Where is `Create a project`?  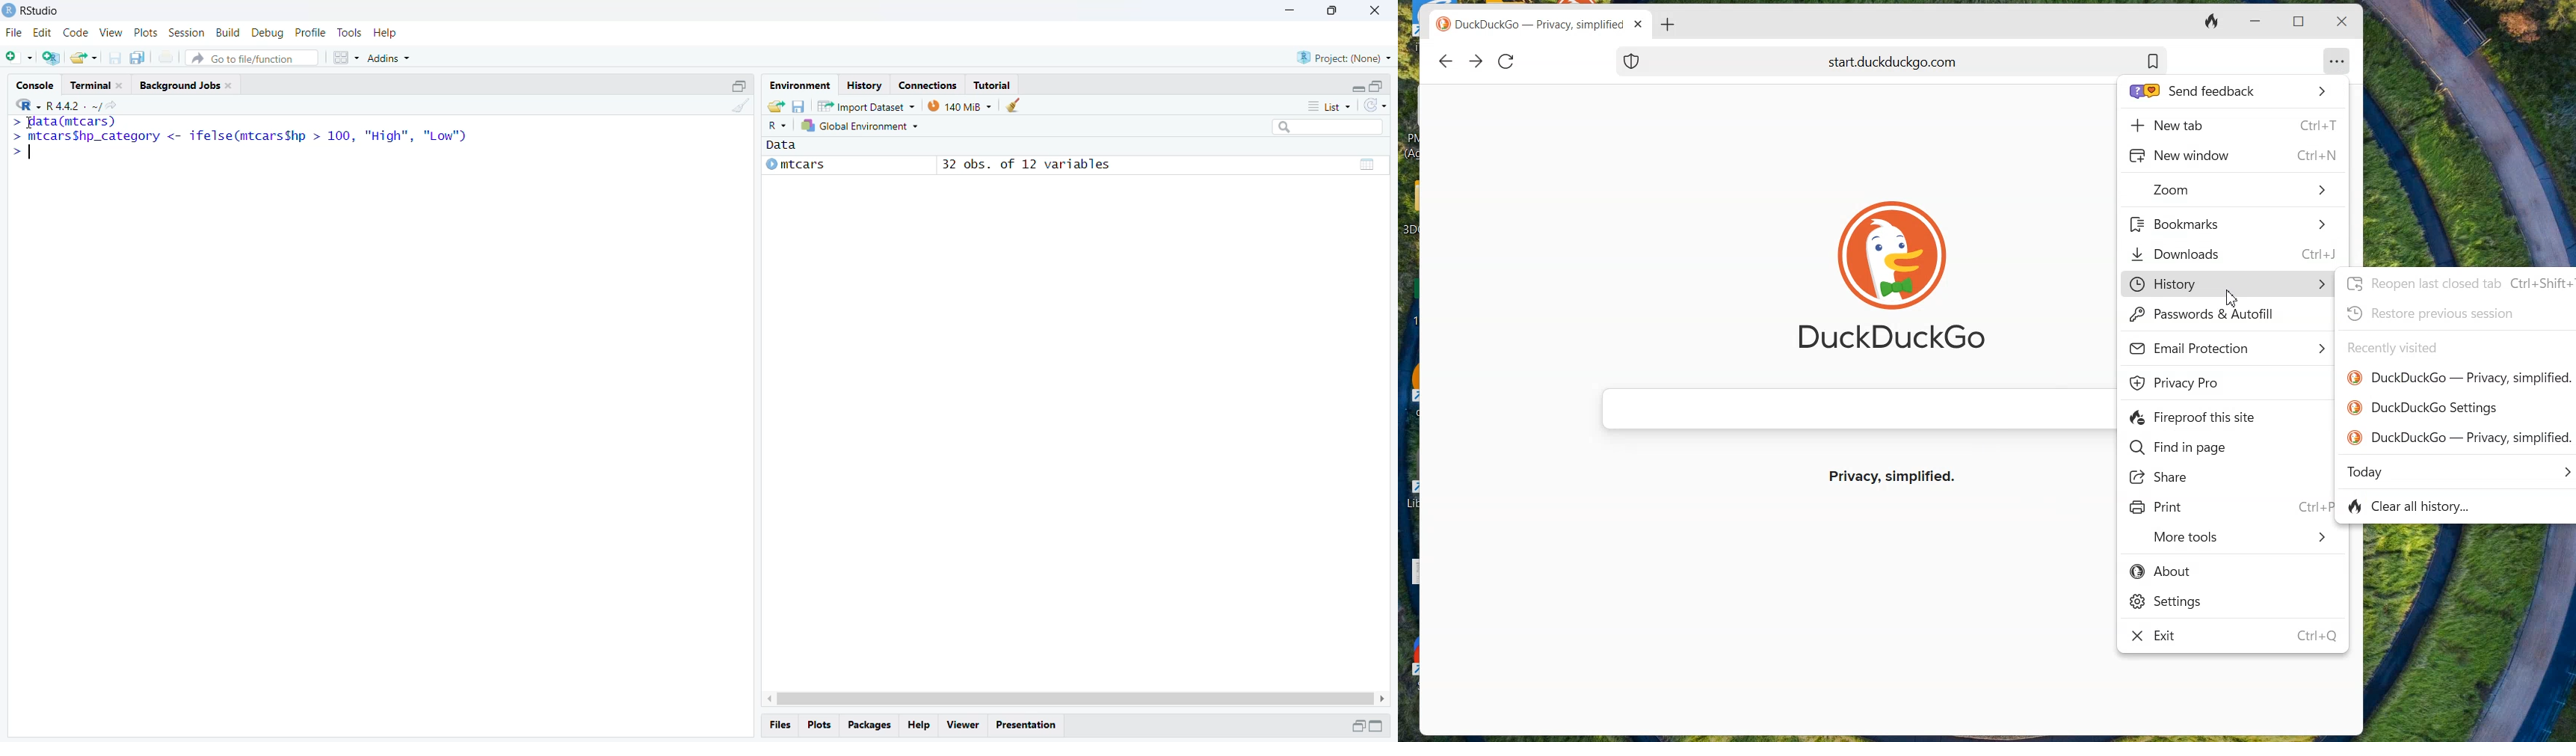 Create a project is located at coordinates (52, 57).